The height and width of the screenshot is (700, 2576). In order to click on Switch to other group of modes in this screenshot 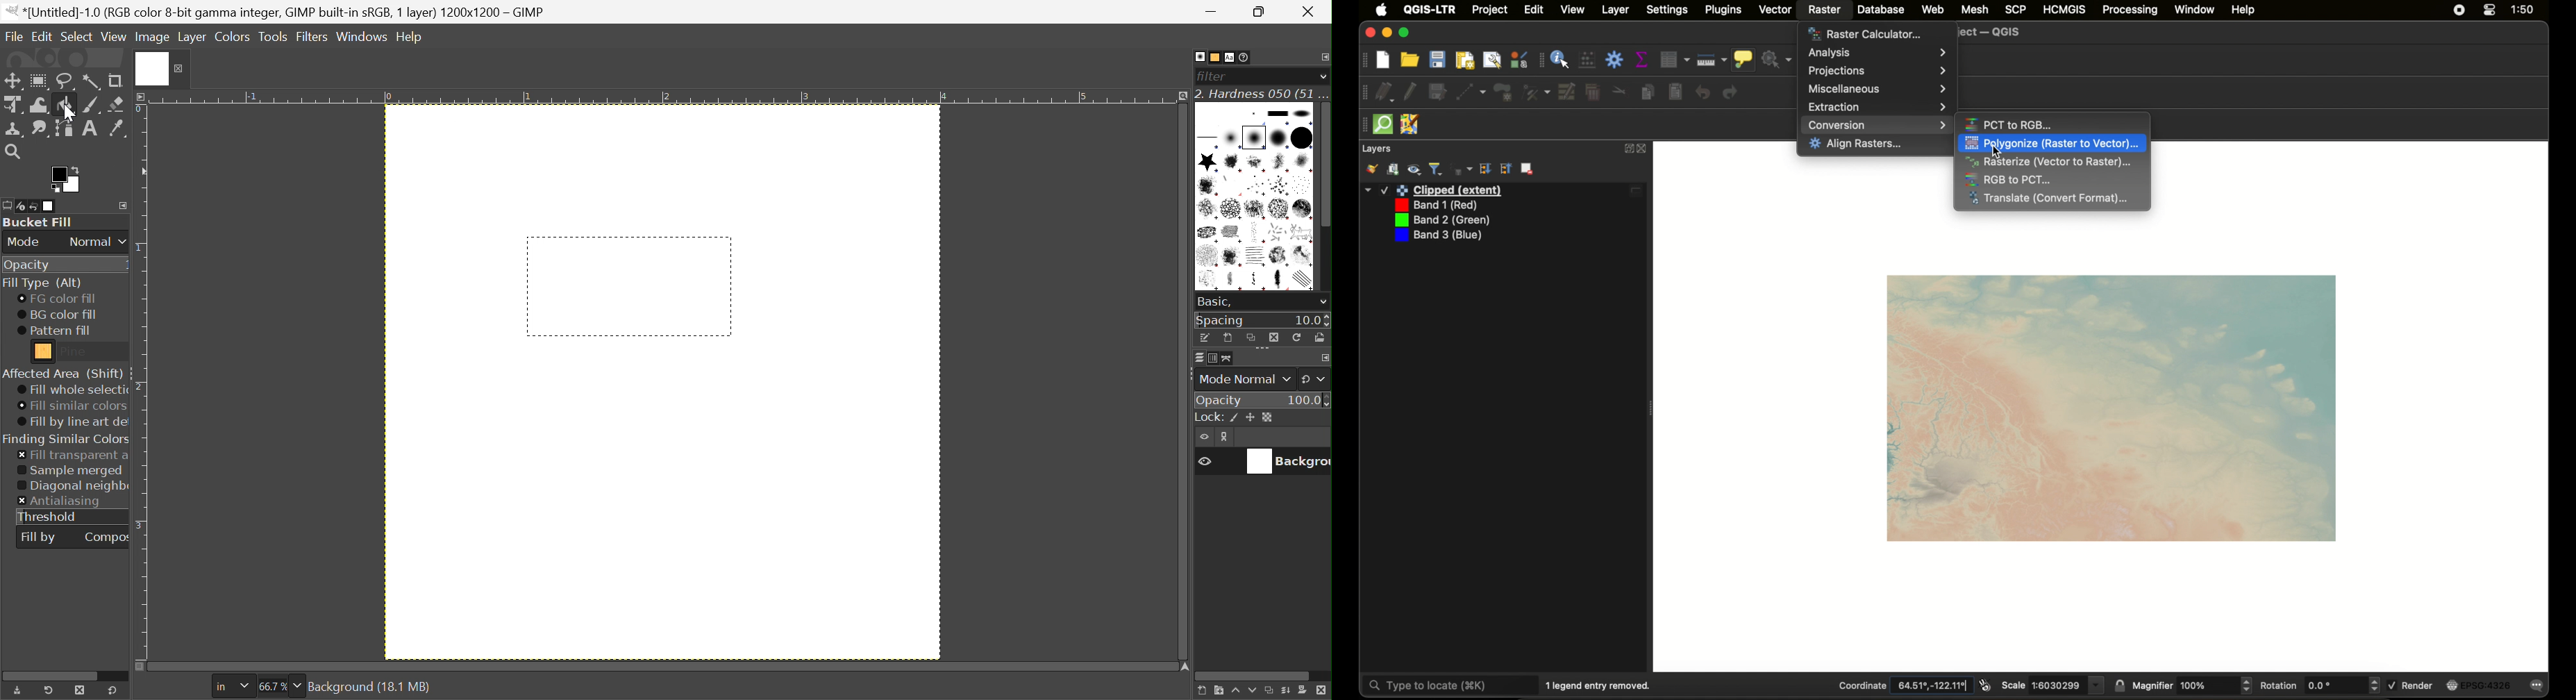, I will do `click(1315, 379)`.